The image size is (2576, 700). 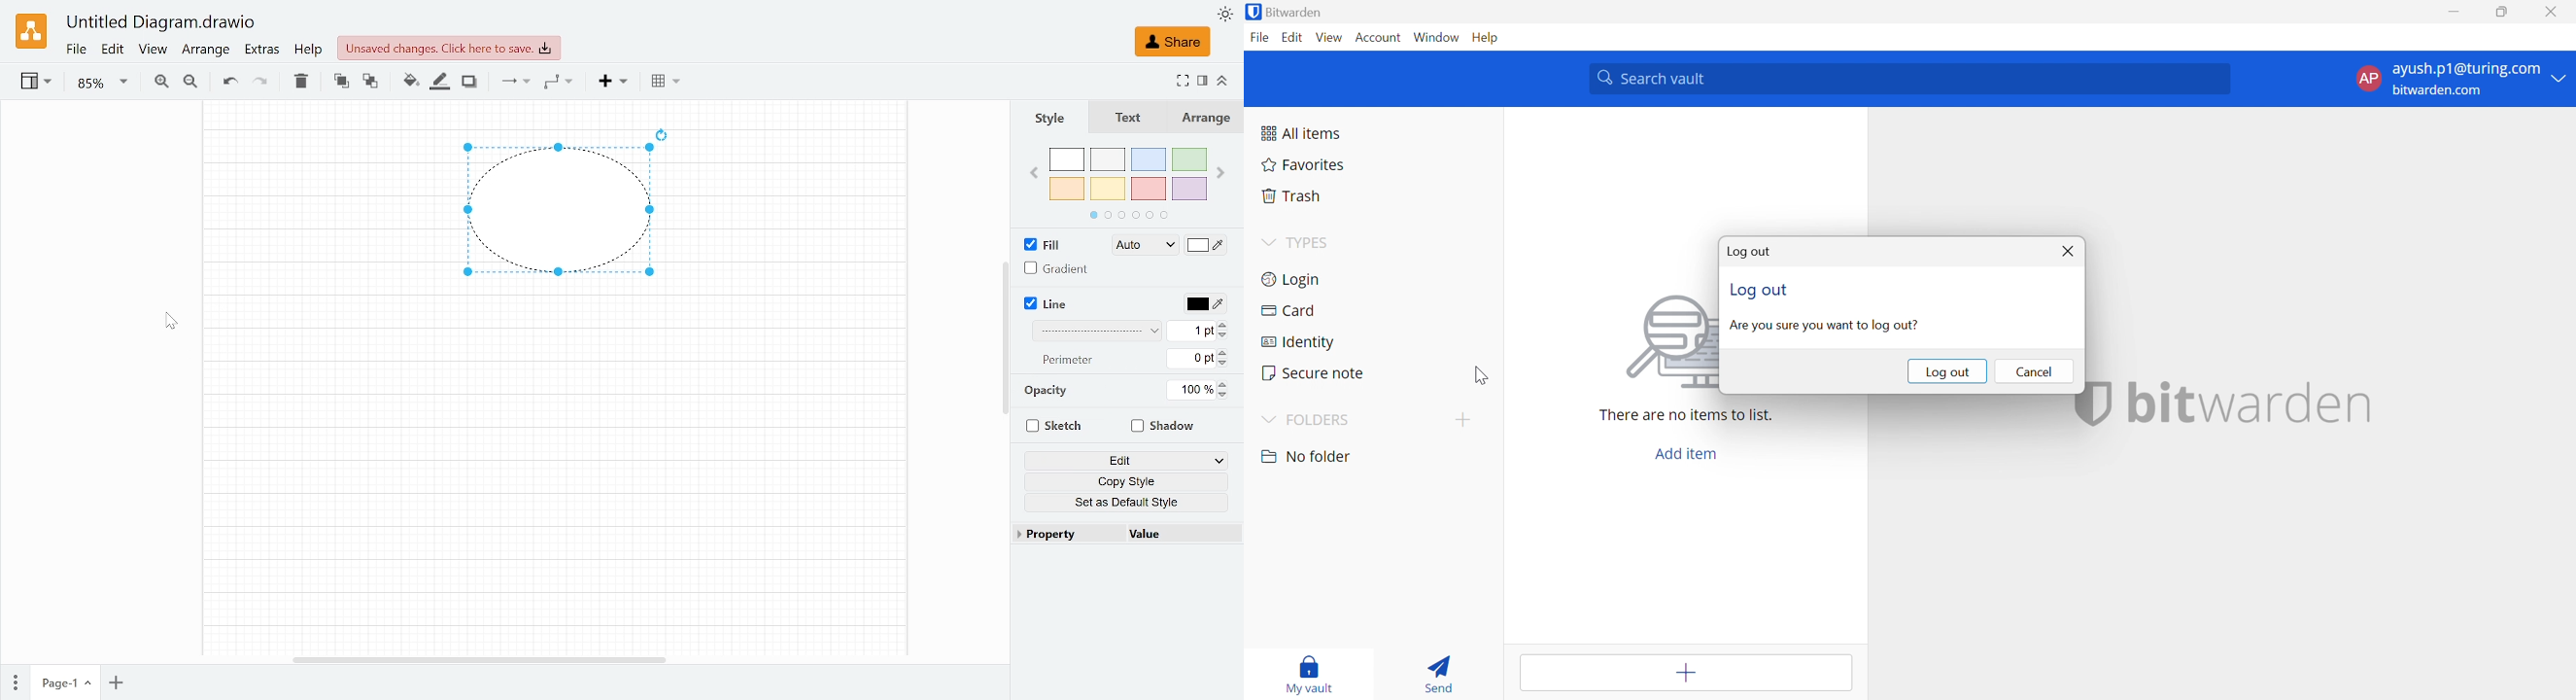 I want to click on Untitled Diagram.drawio, so click(x=159, y=22).